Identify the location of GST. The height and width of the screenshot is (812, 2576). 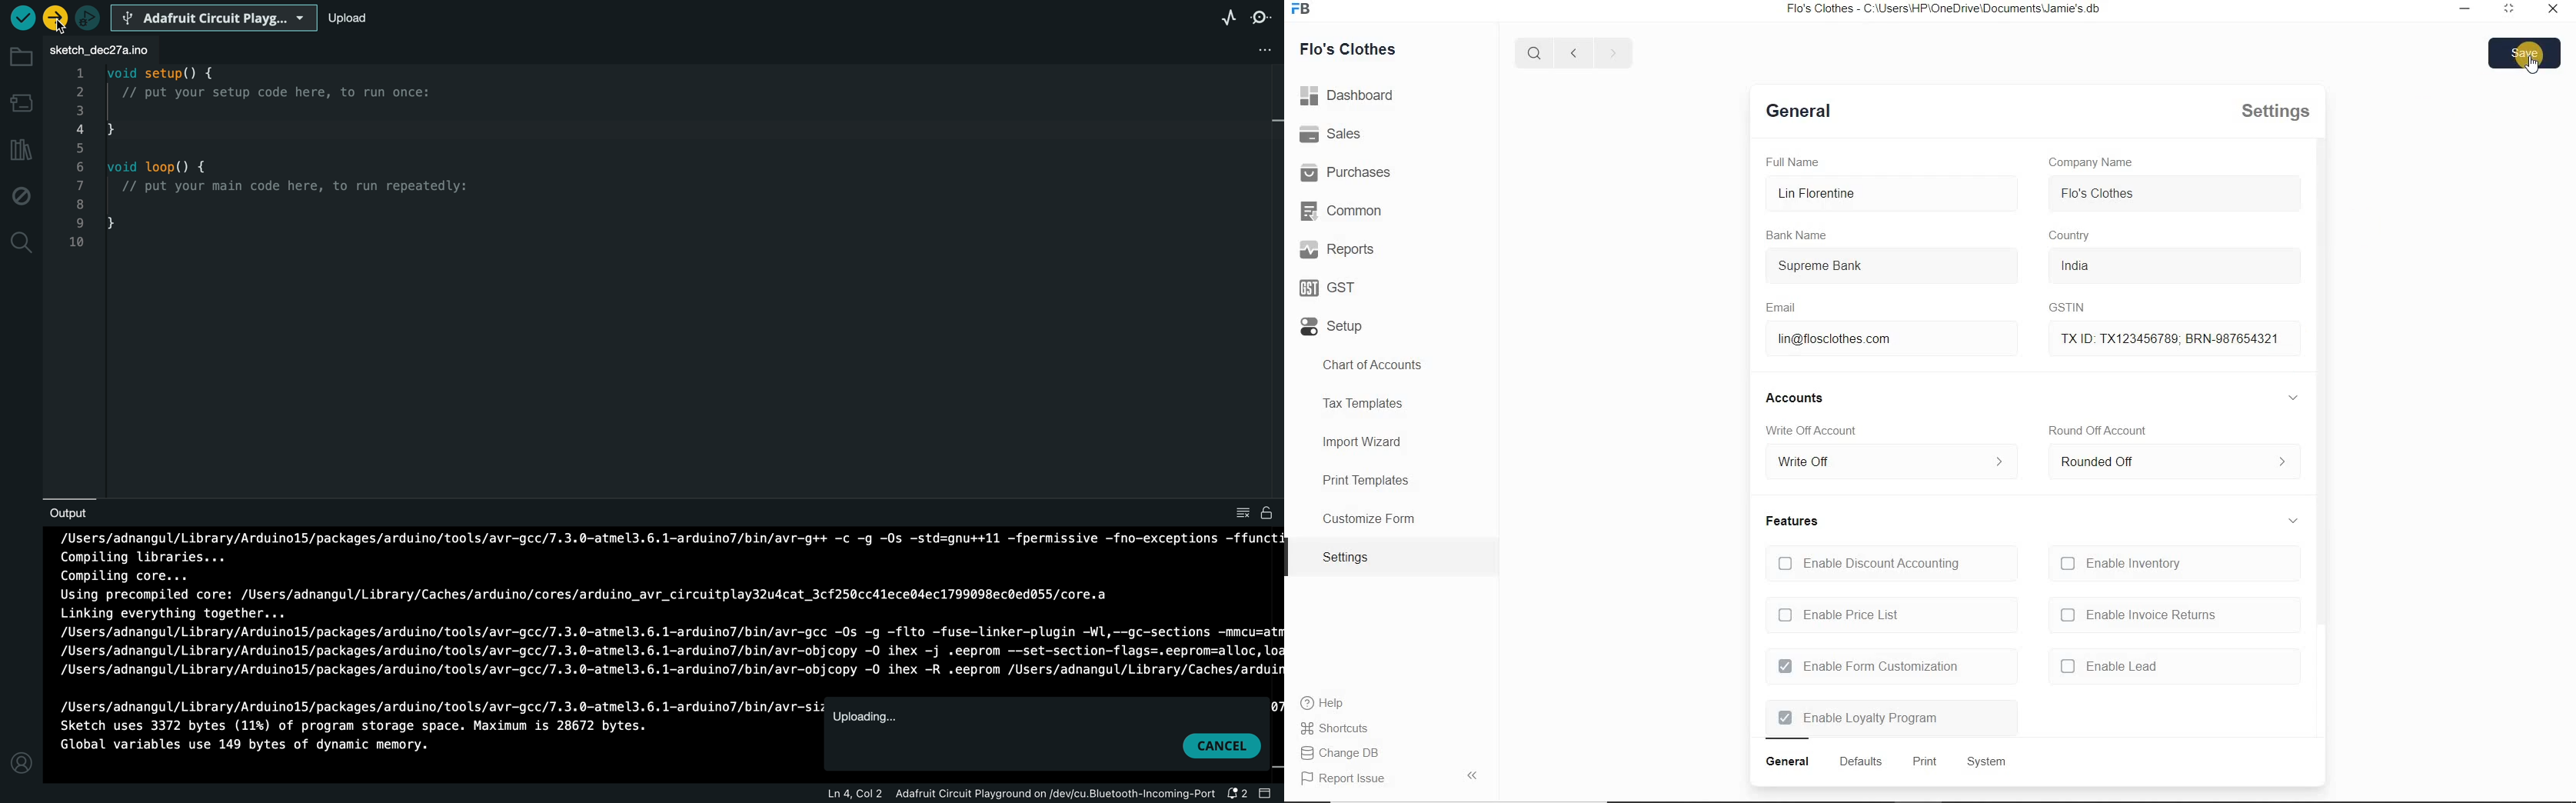
(1330, 288).